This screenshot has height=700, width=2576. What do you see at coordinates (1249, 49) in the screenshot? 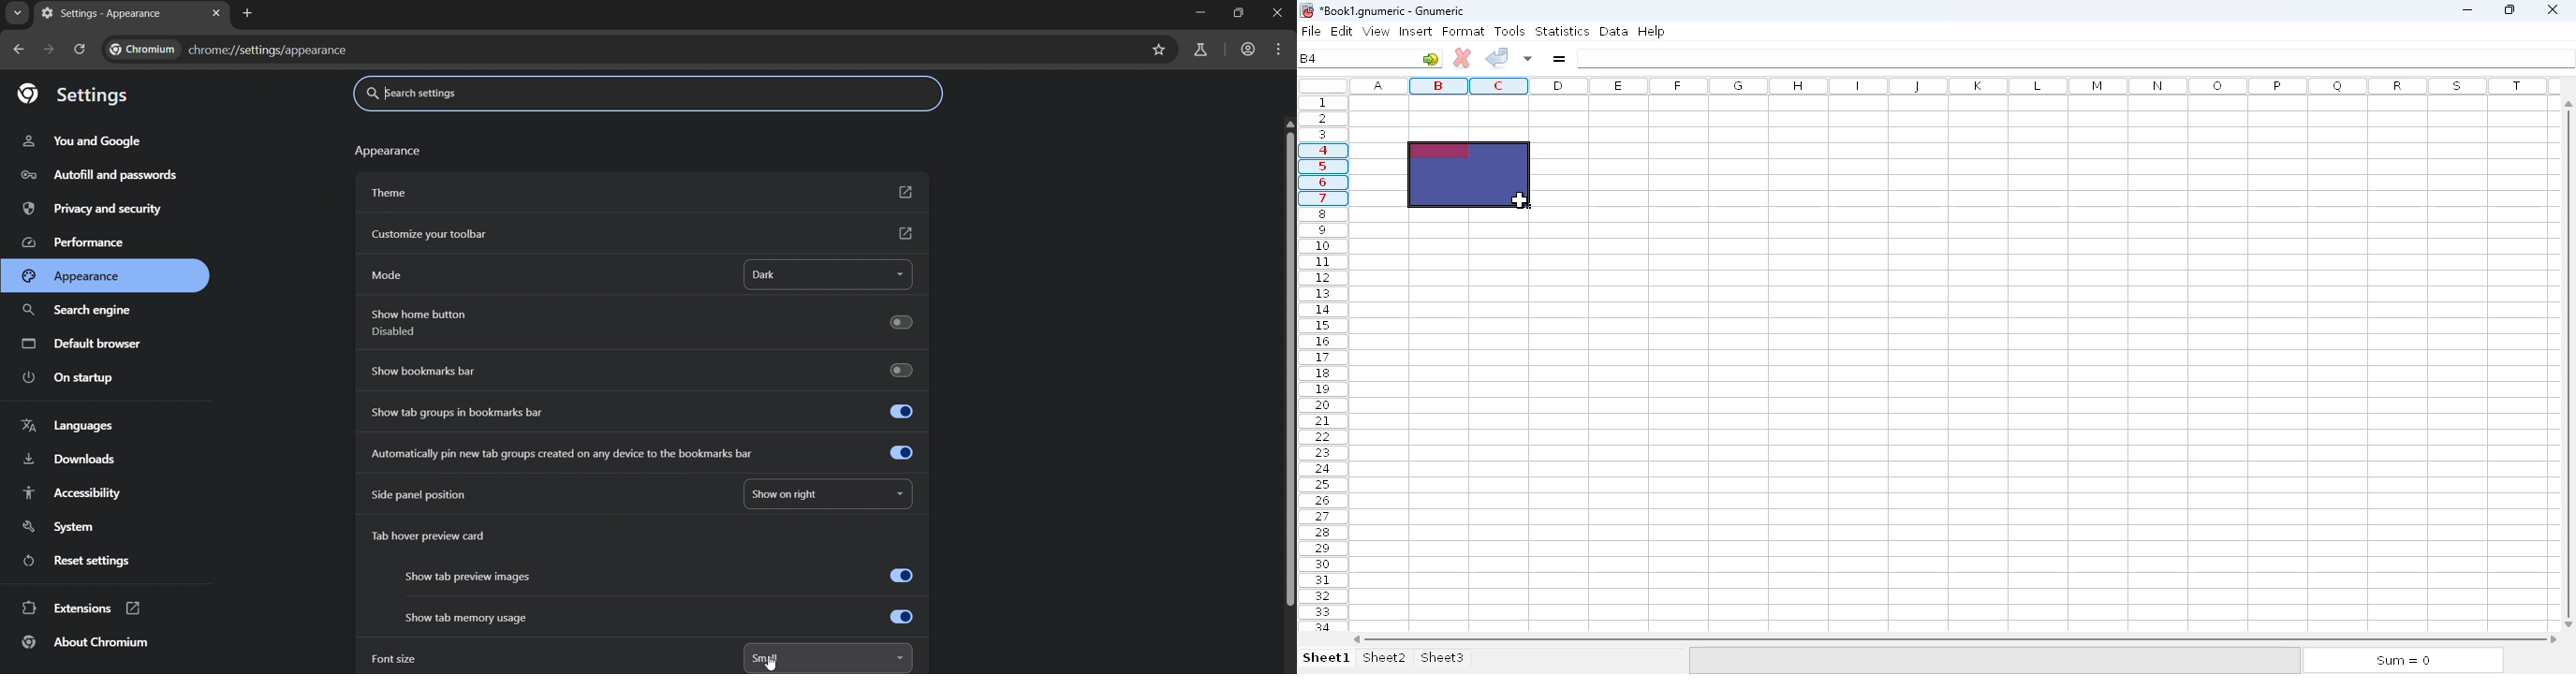
I see `account` at bounding box center [1249, 49].